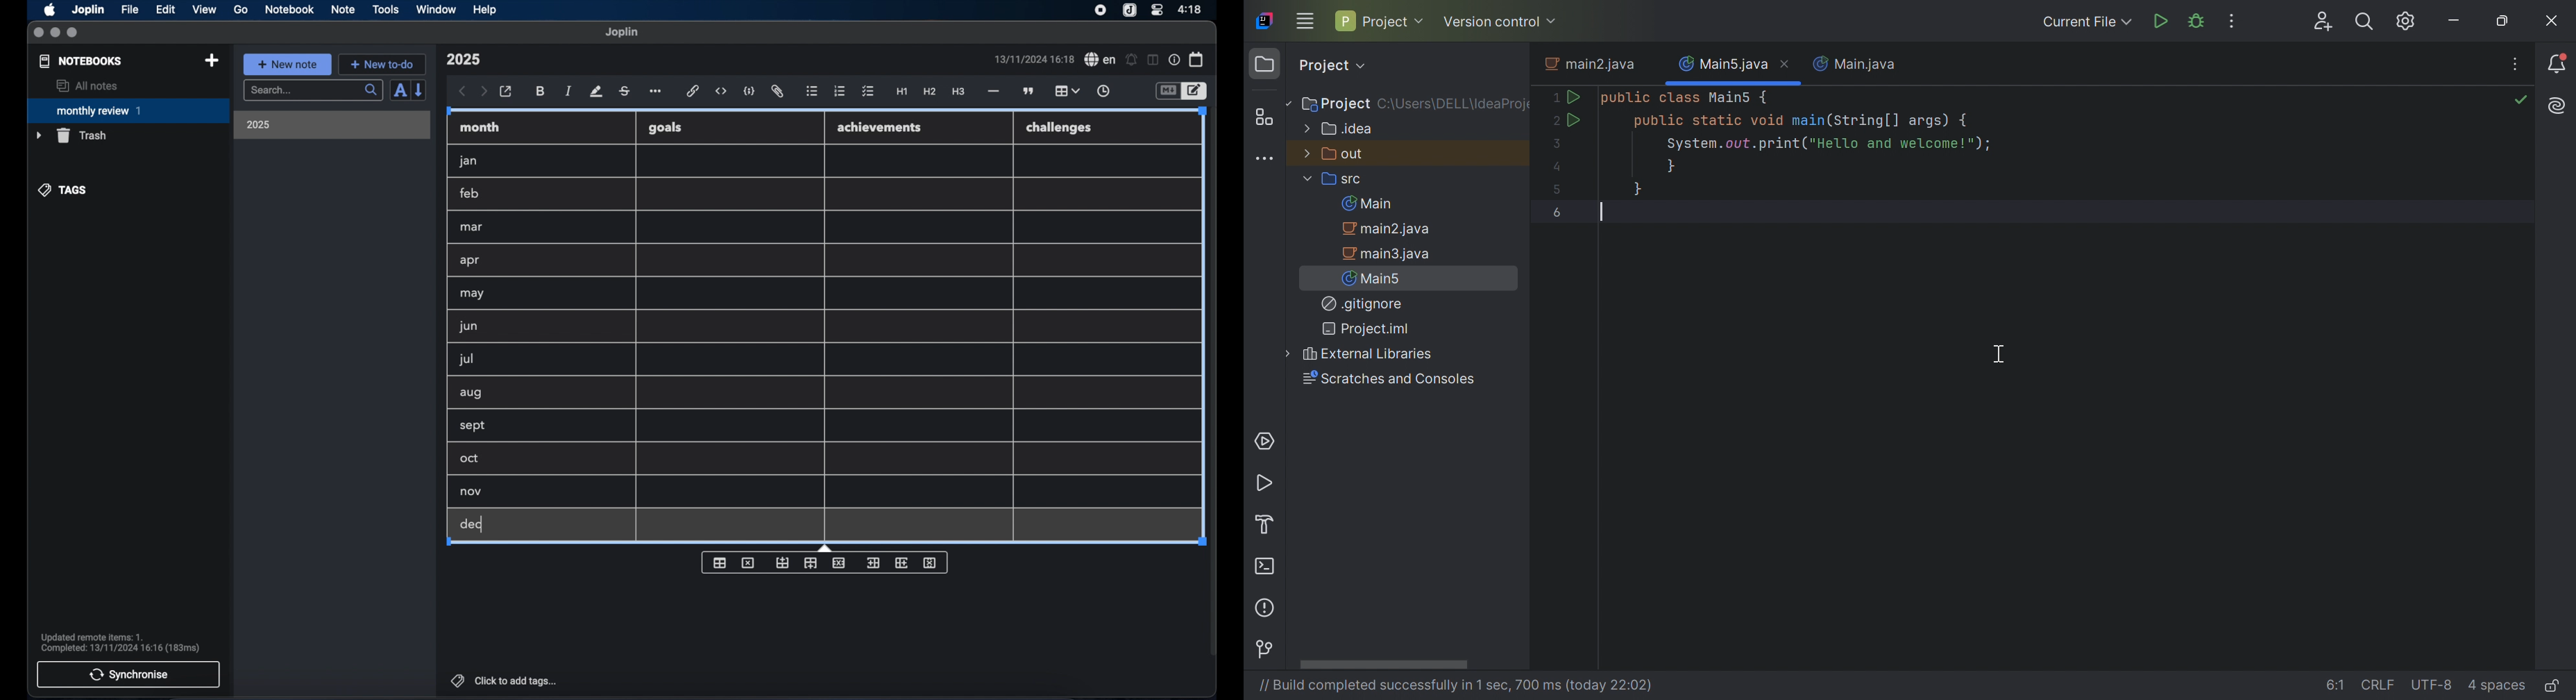 This screenshot has width=2576, height=700. Describe the element at coordinates (1064, 128) in the screenshot. I see `challenges` at that location.